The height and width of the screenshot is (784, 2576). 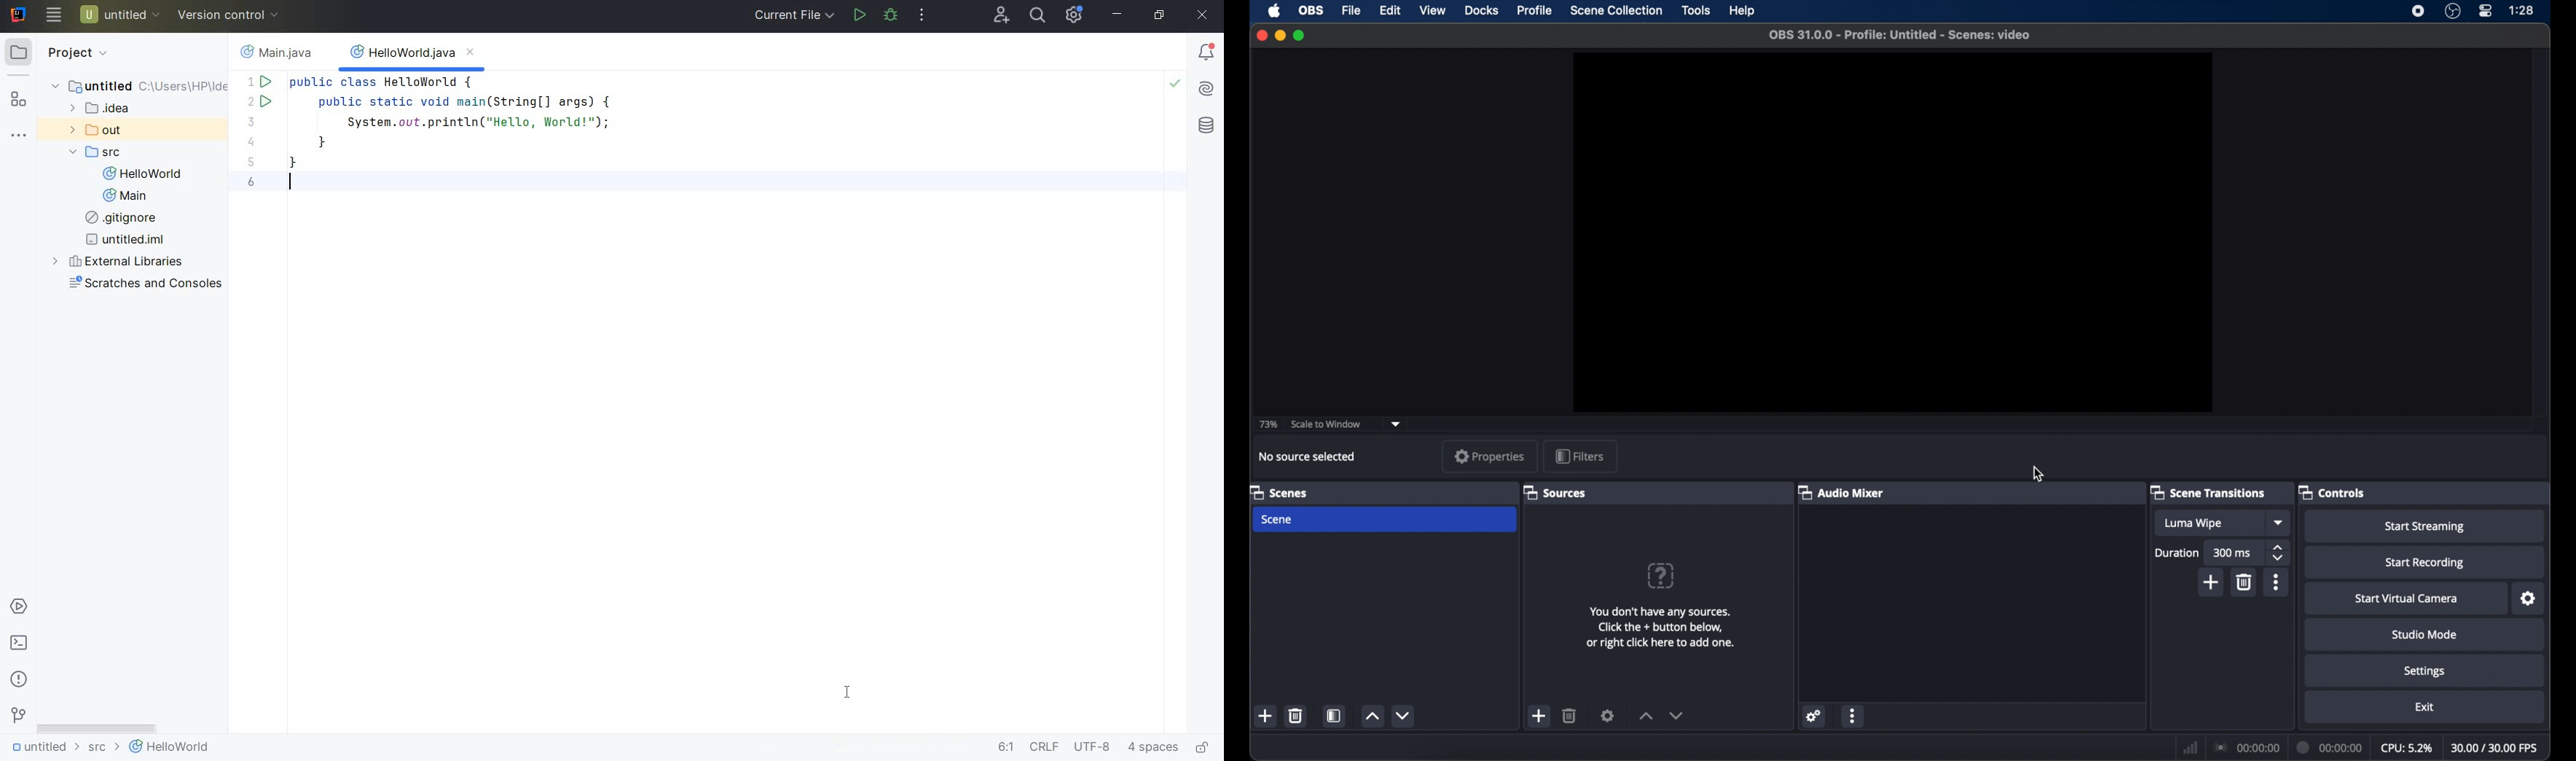 What do you see at coordinates (2425, 671) in the screenshot?
I see `settings` at bounding box center [2425, 671].